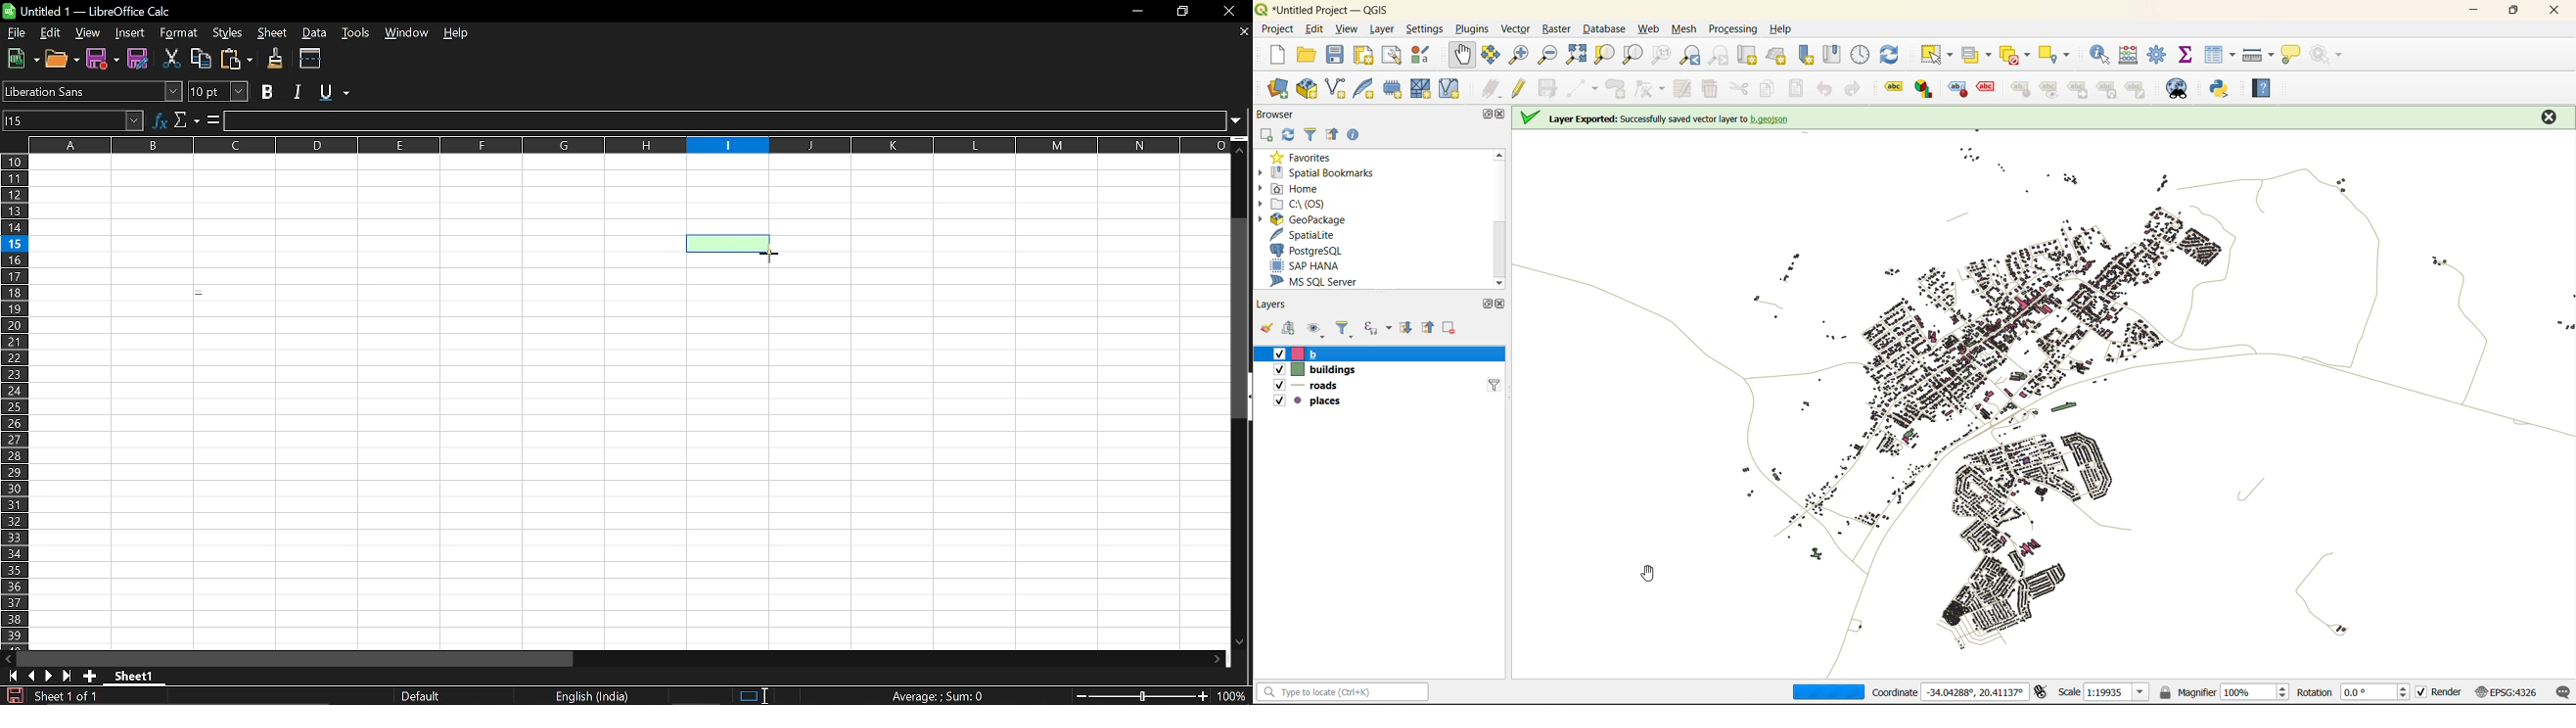 Image resolution: width=2576 pixels, height=728 pixels. I want to click on manage map, so click(1313, 330).